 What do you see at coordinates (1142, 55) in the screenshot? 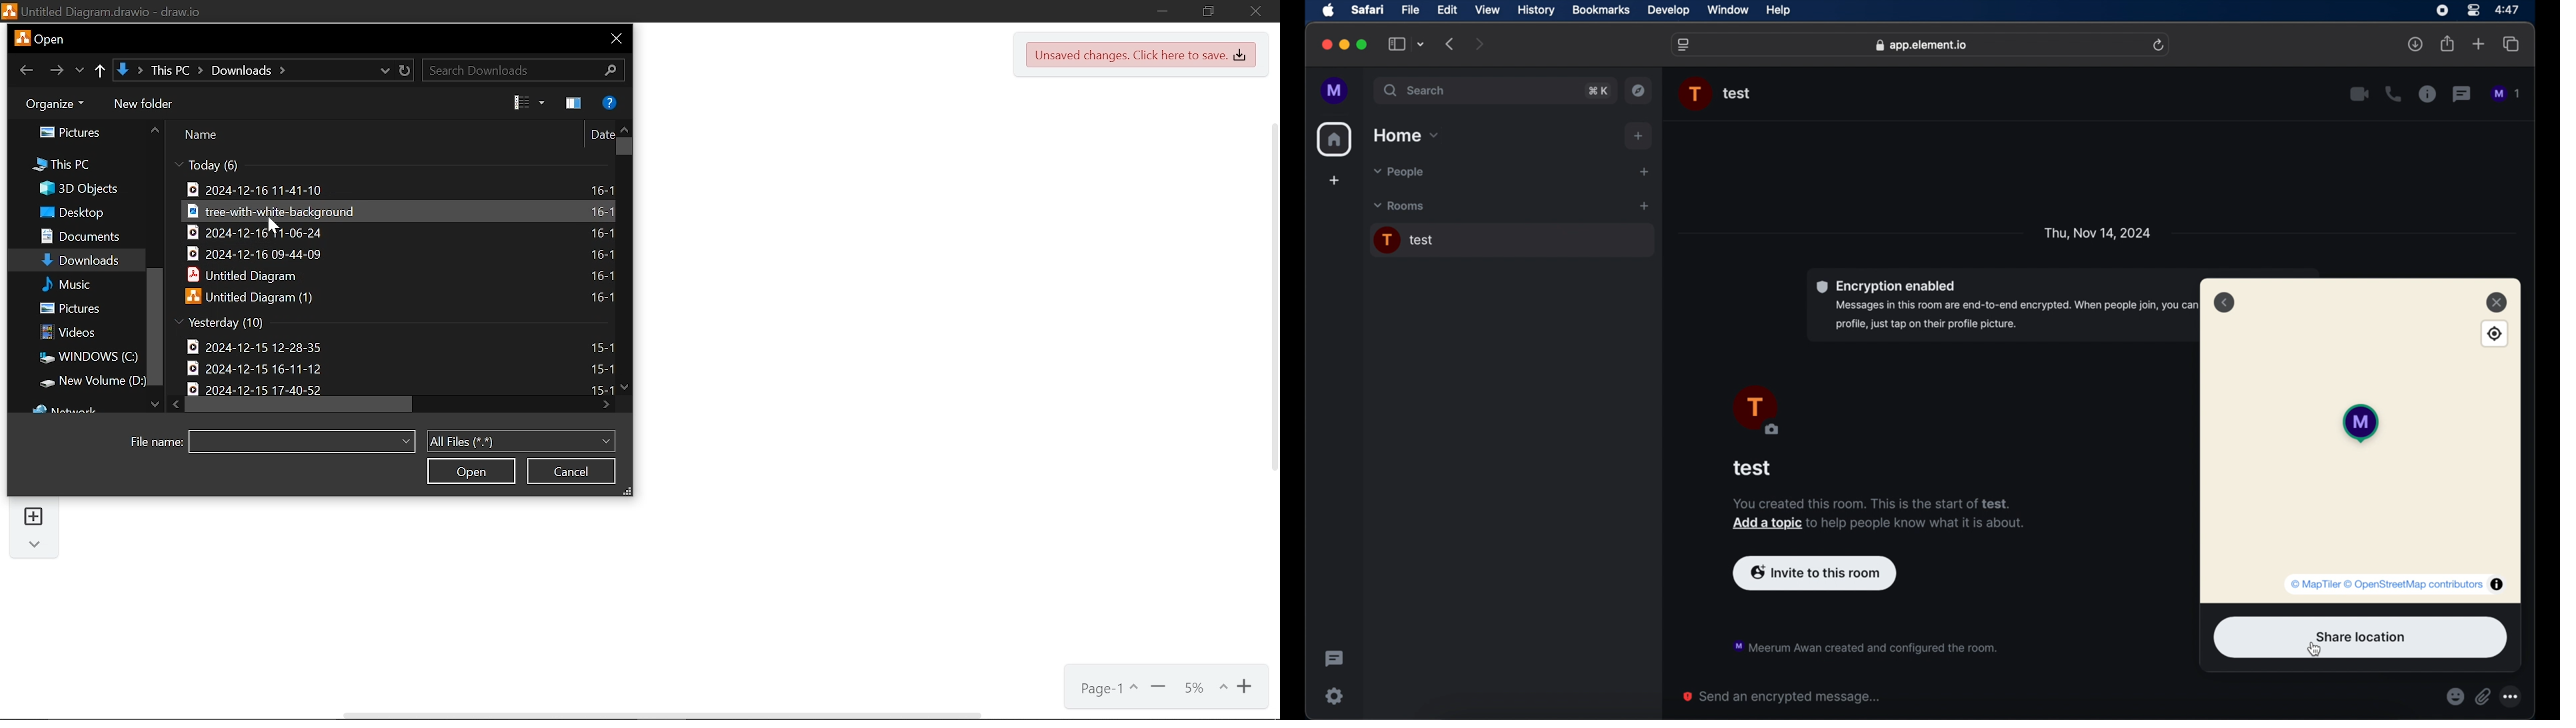
I see `Unsaved changes` at bounding box center [1142, 55].